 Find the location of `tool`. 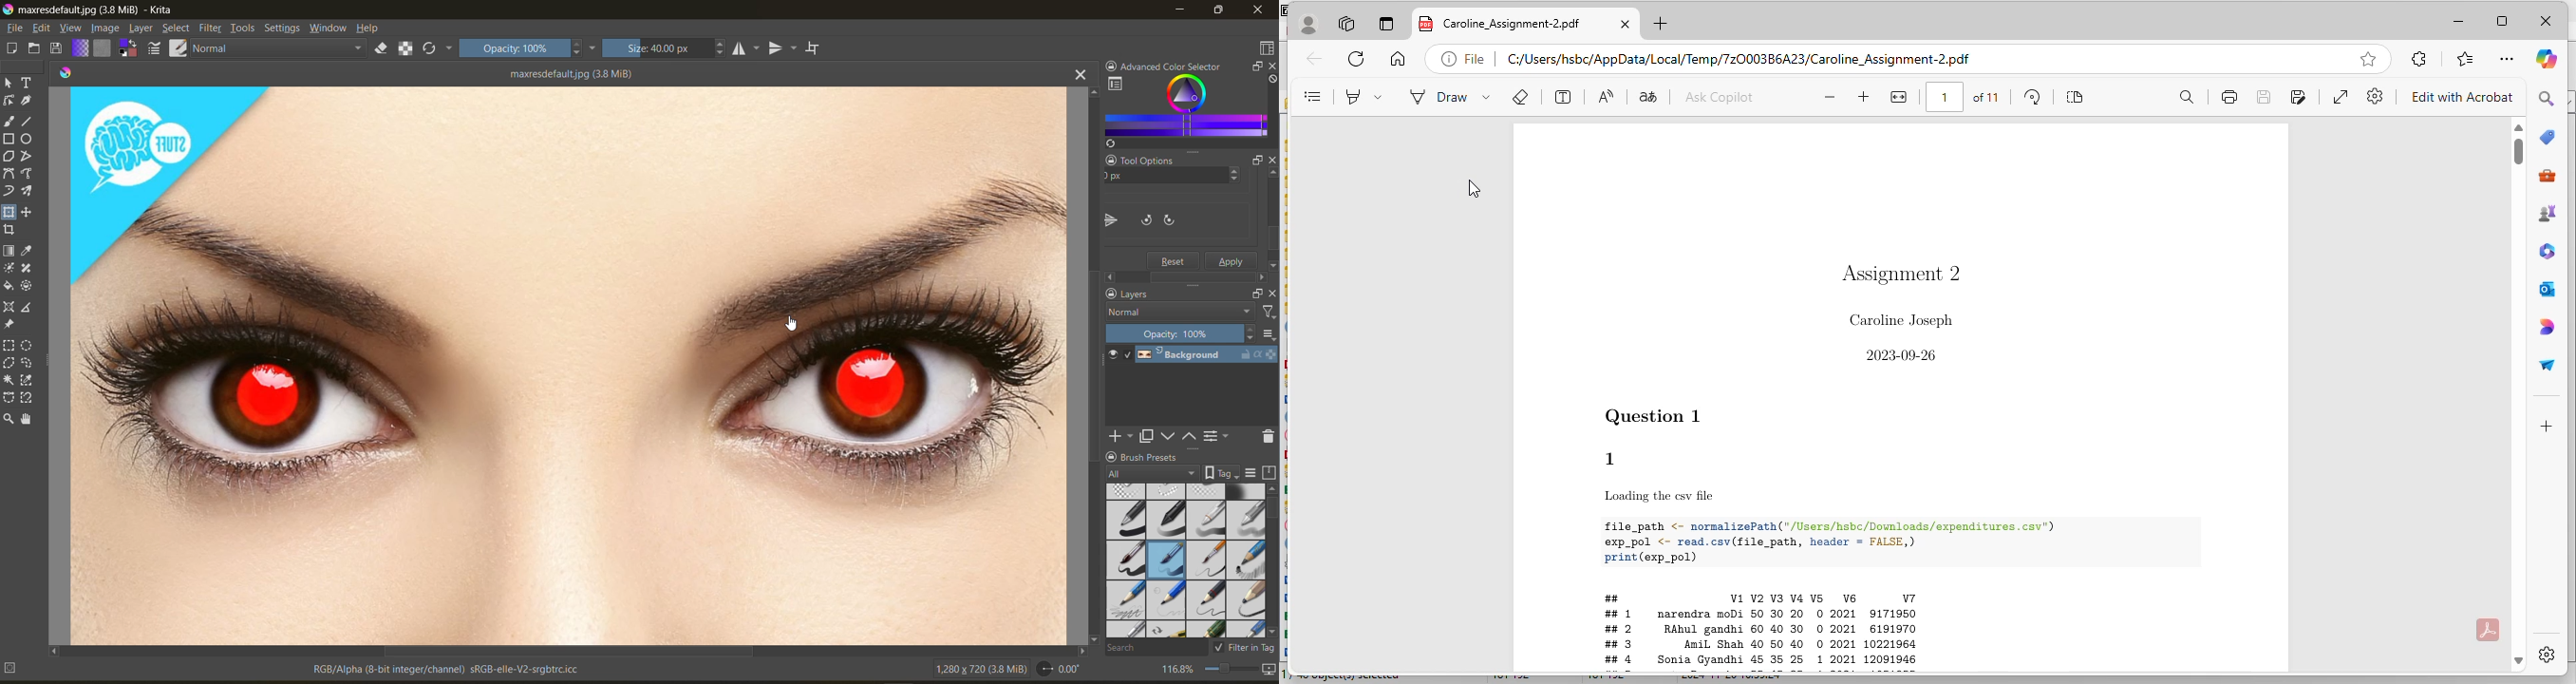

tool is located at coordinates (27, 175).